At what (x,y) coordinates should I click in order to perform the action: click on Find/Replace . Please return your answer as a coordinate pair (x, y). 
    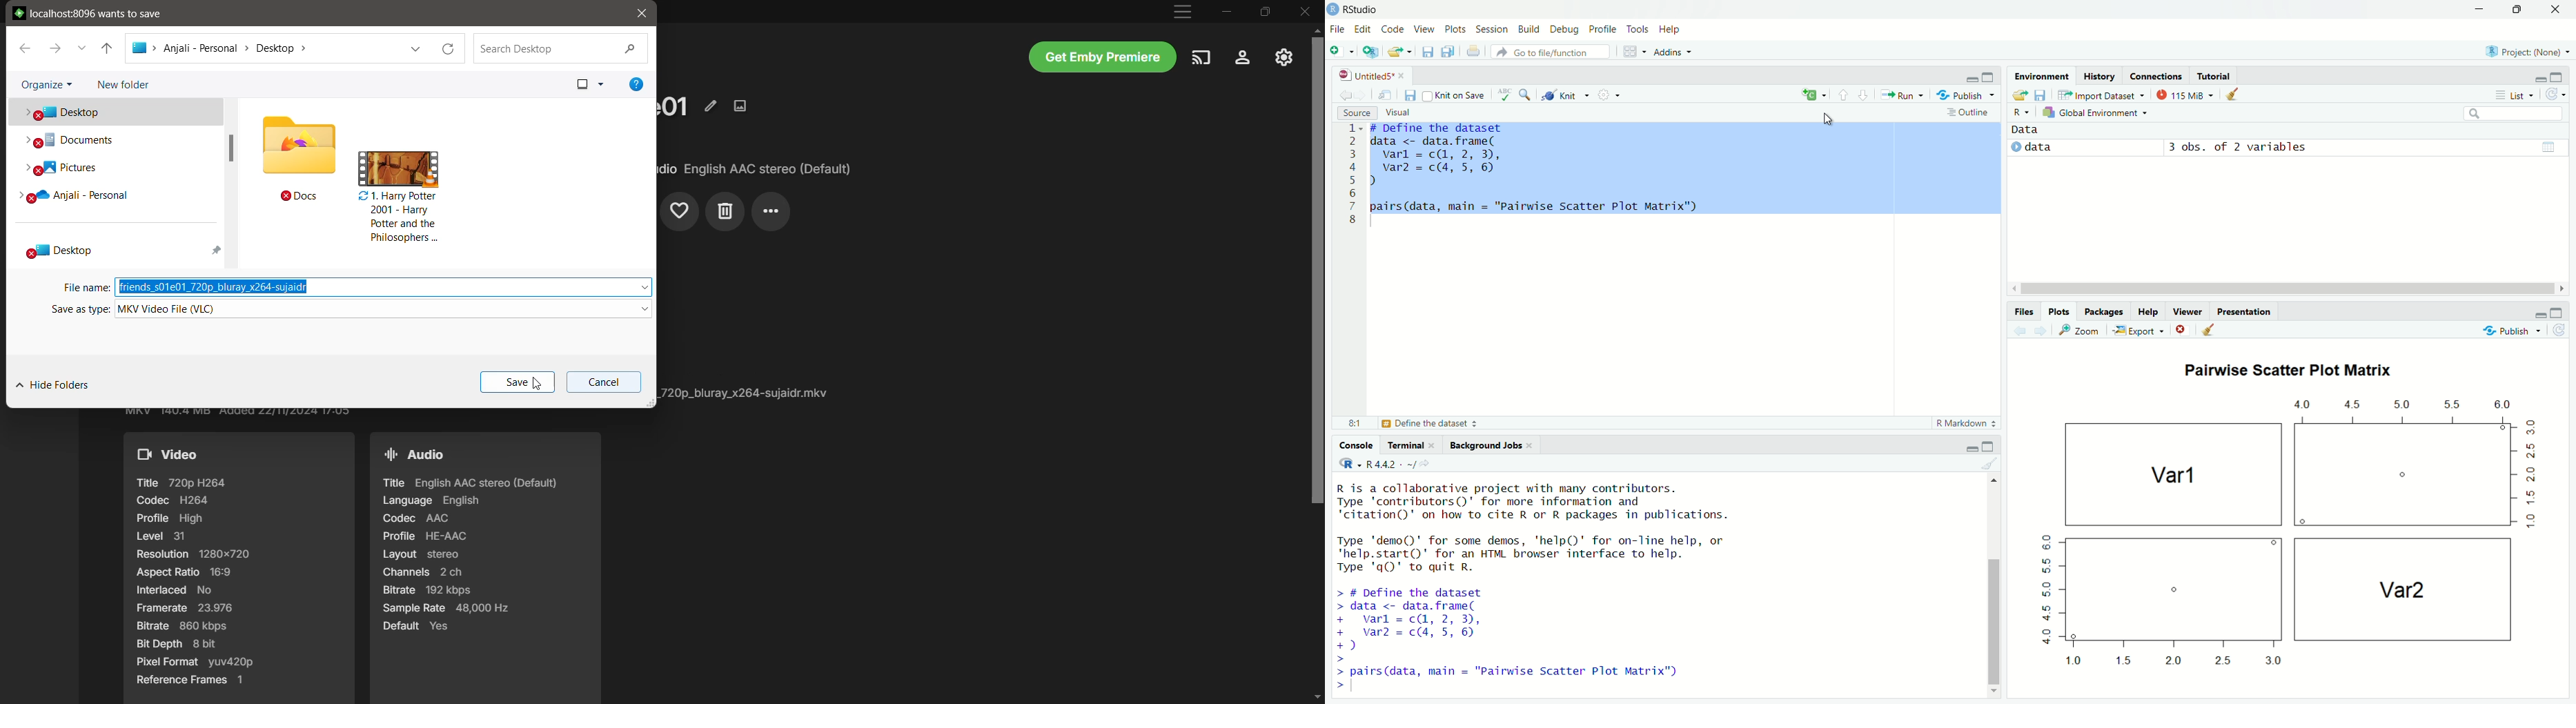
    Looking at the image, I should click on (1525, 94).